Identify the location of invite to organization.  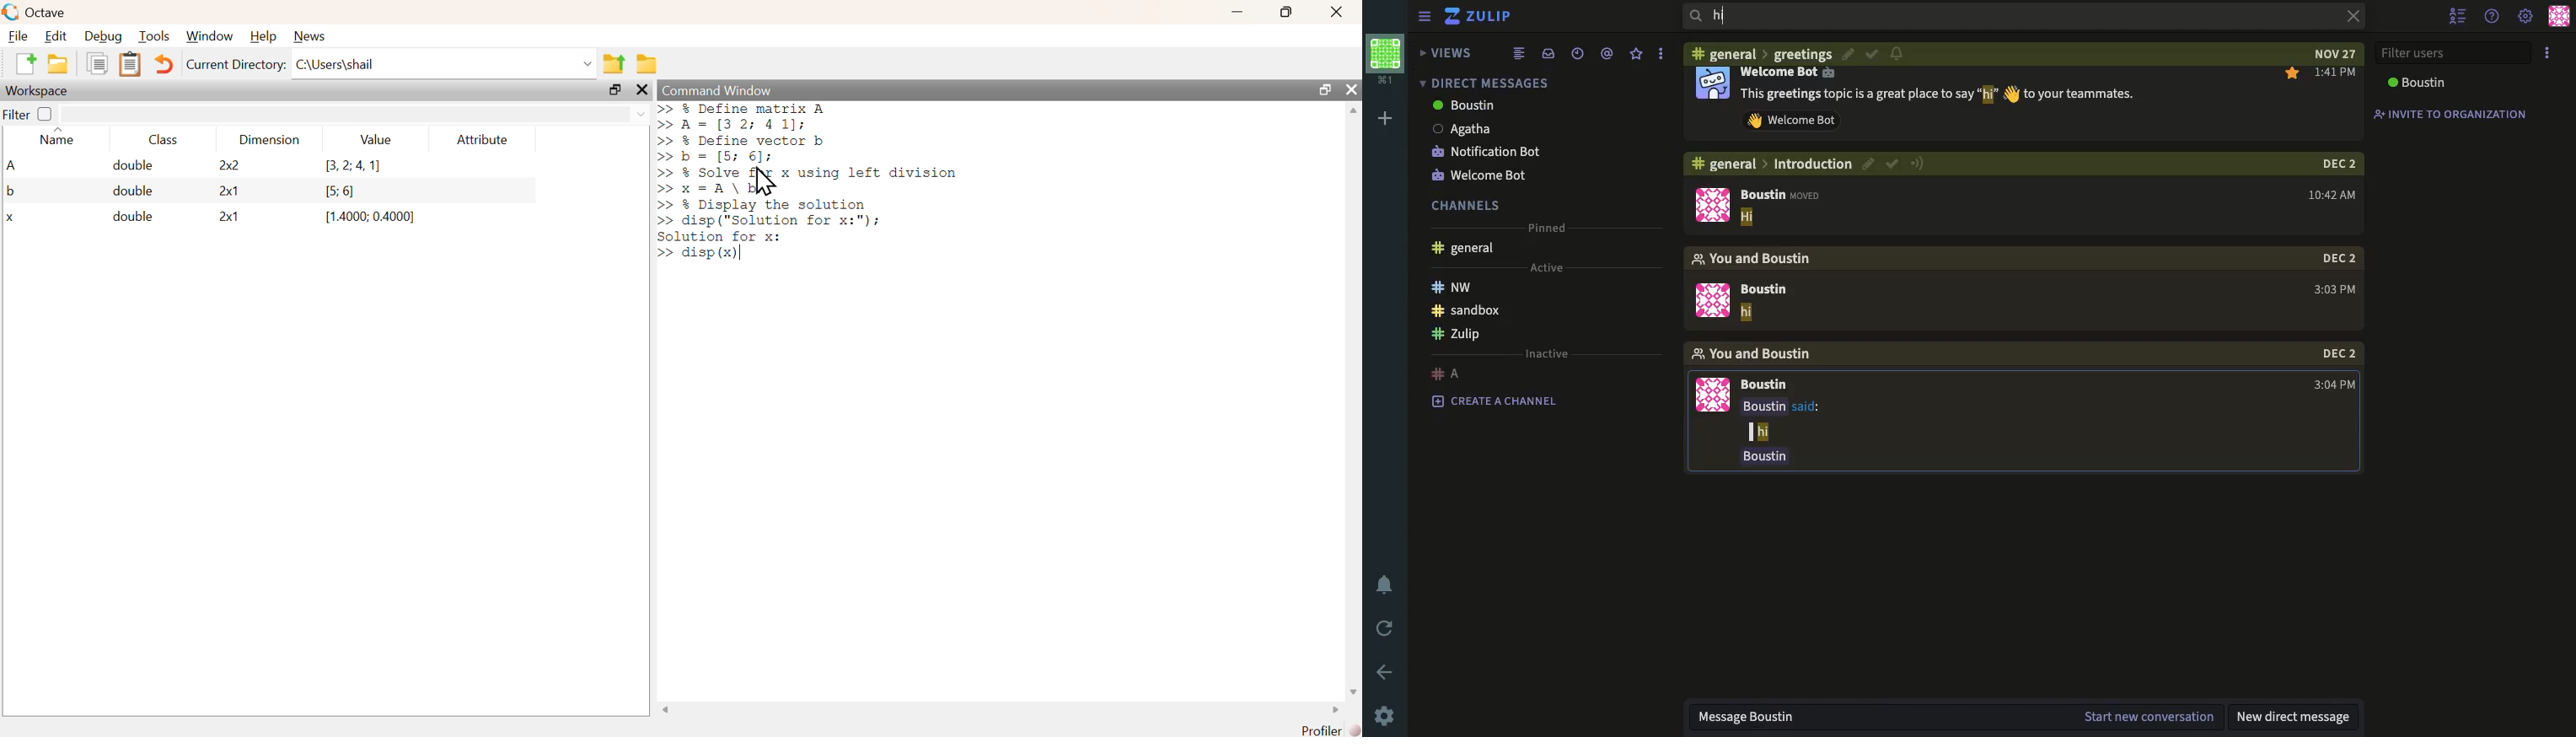
(2457, 114).